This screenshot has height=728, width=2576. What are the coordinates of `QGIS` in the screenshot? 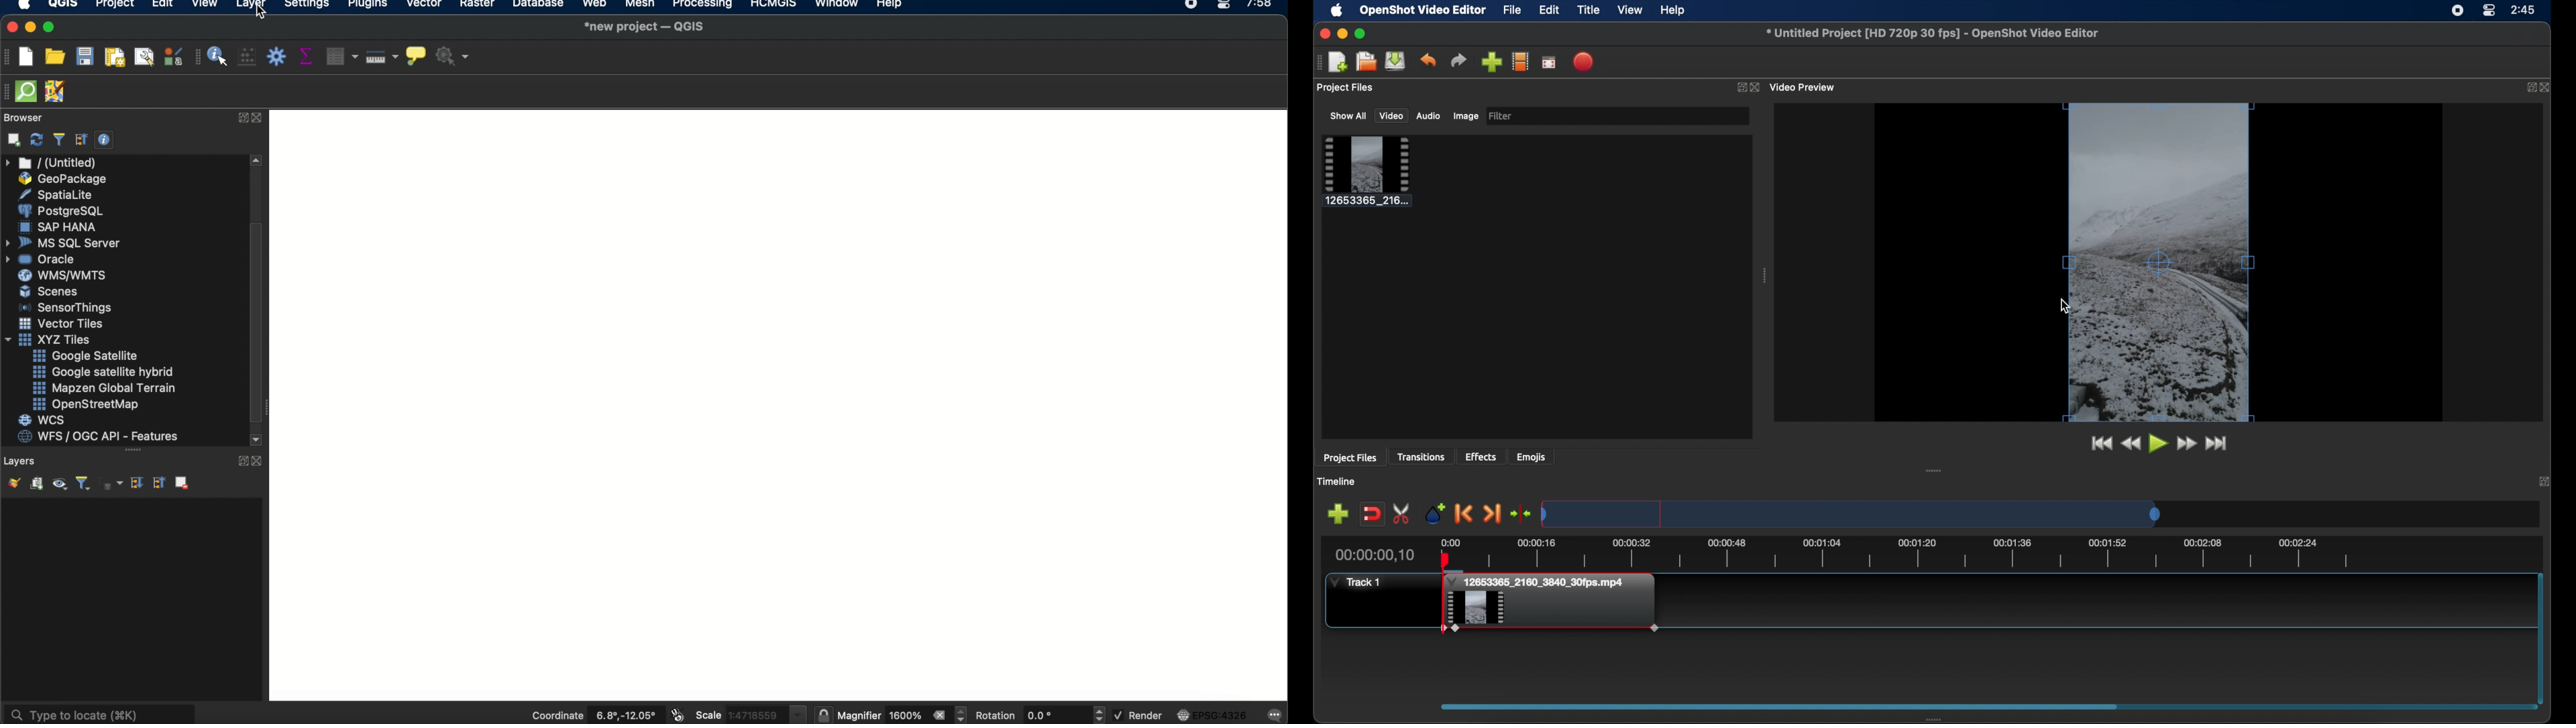 It's located at (64, 5).